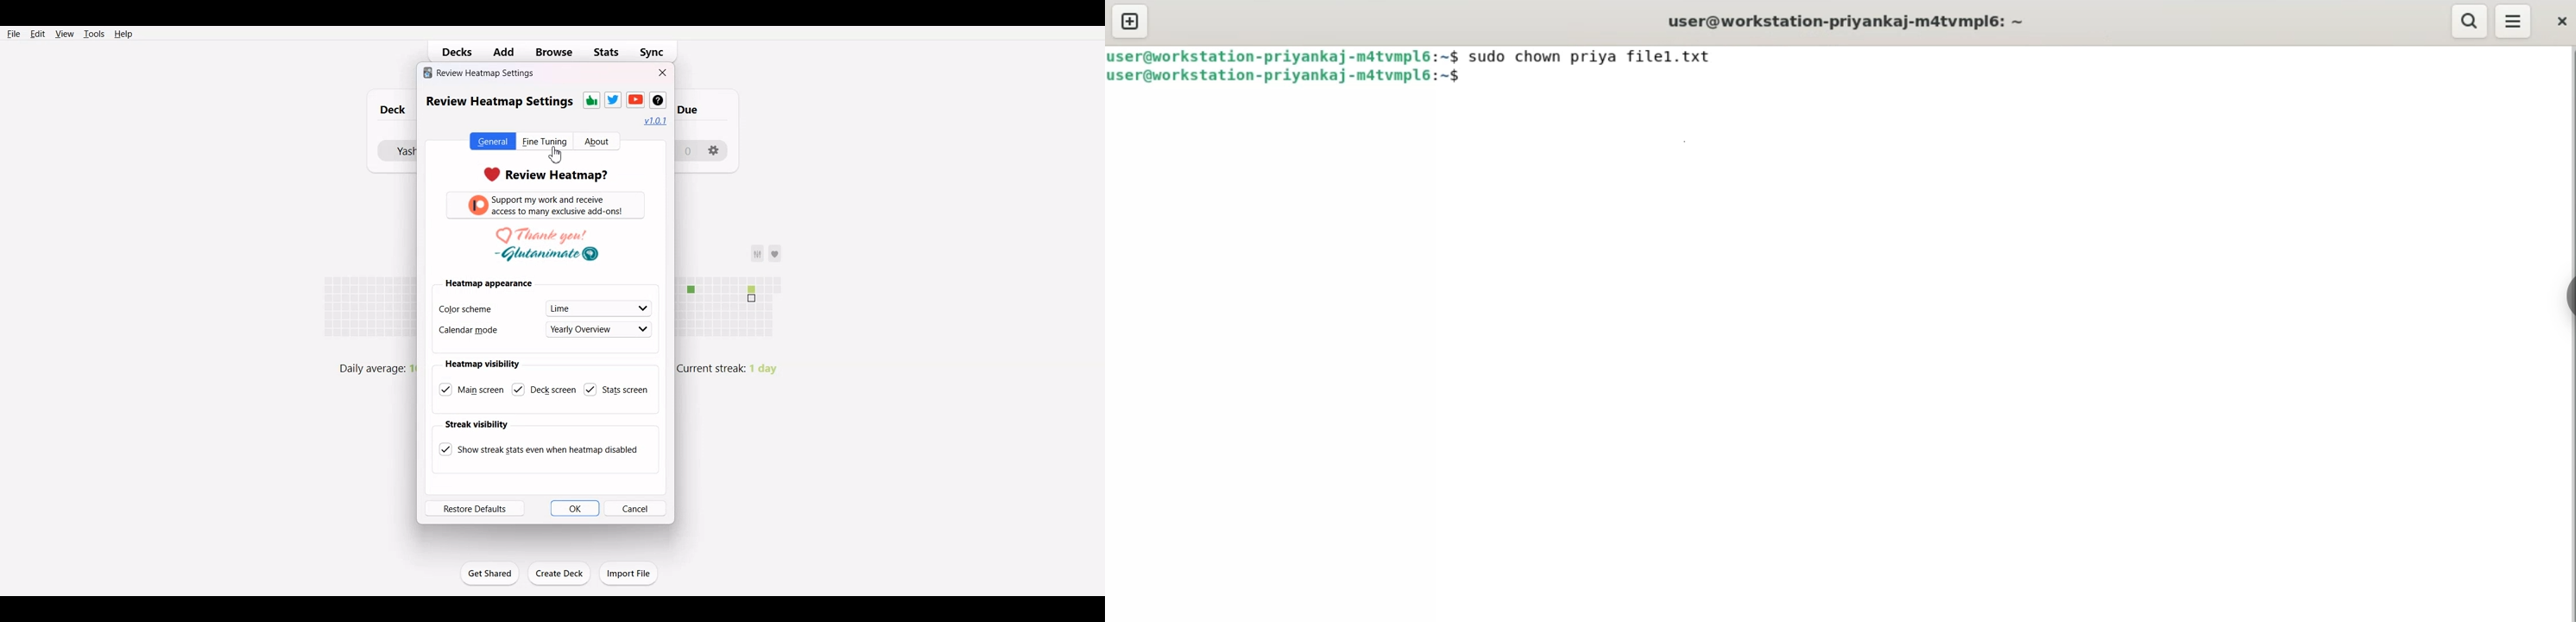 This screenshot has height=644, width=2576. I want to click on line, so click(598, 307).